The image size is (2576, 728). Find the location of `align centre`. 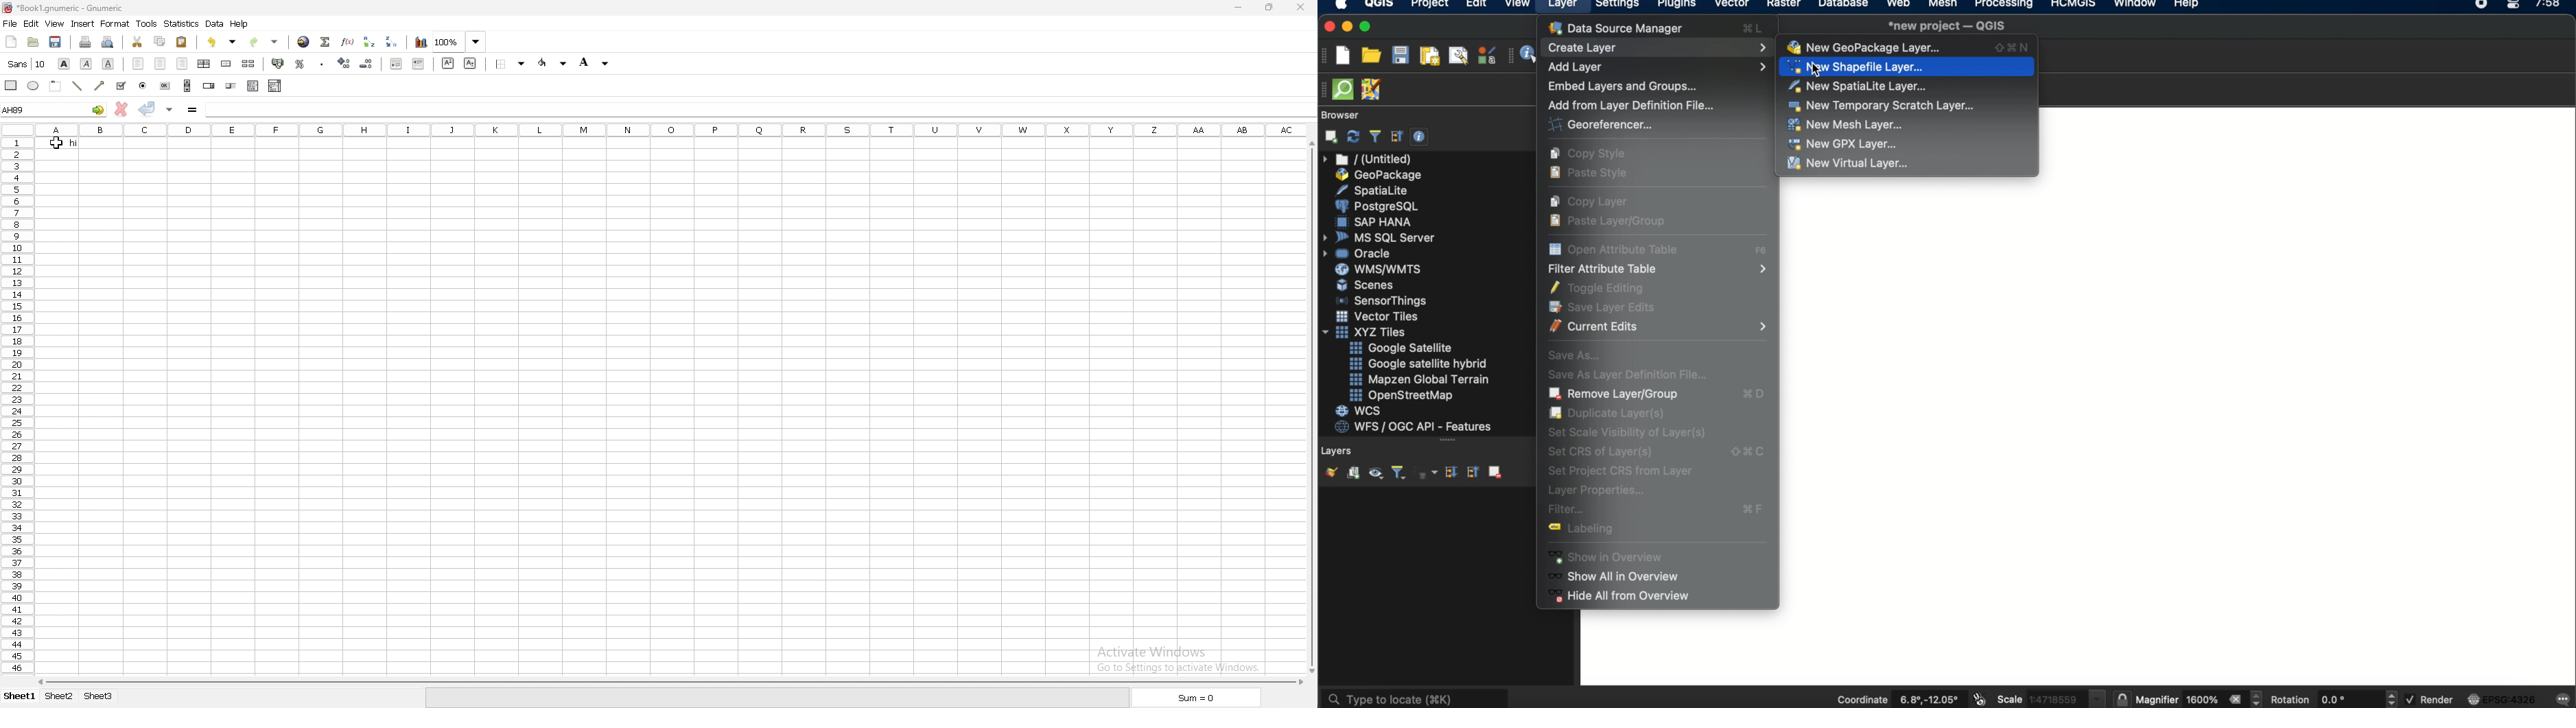

align centre is located at coordinates (161, 64).